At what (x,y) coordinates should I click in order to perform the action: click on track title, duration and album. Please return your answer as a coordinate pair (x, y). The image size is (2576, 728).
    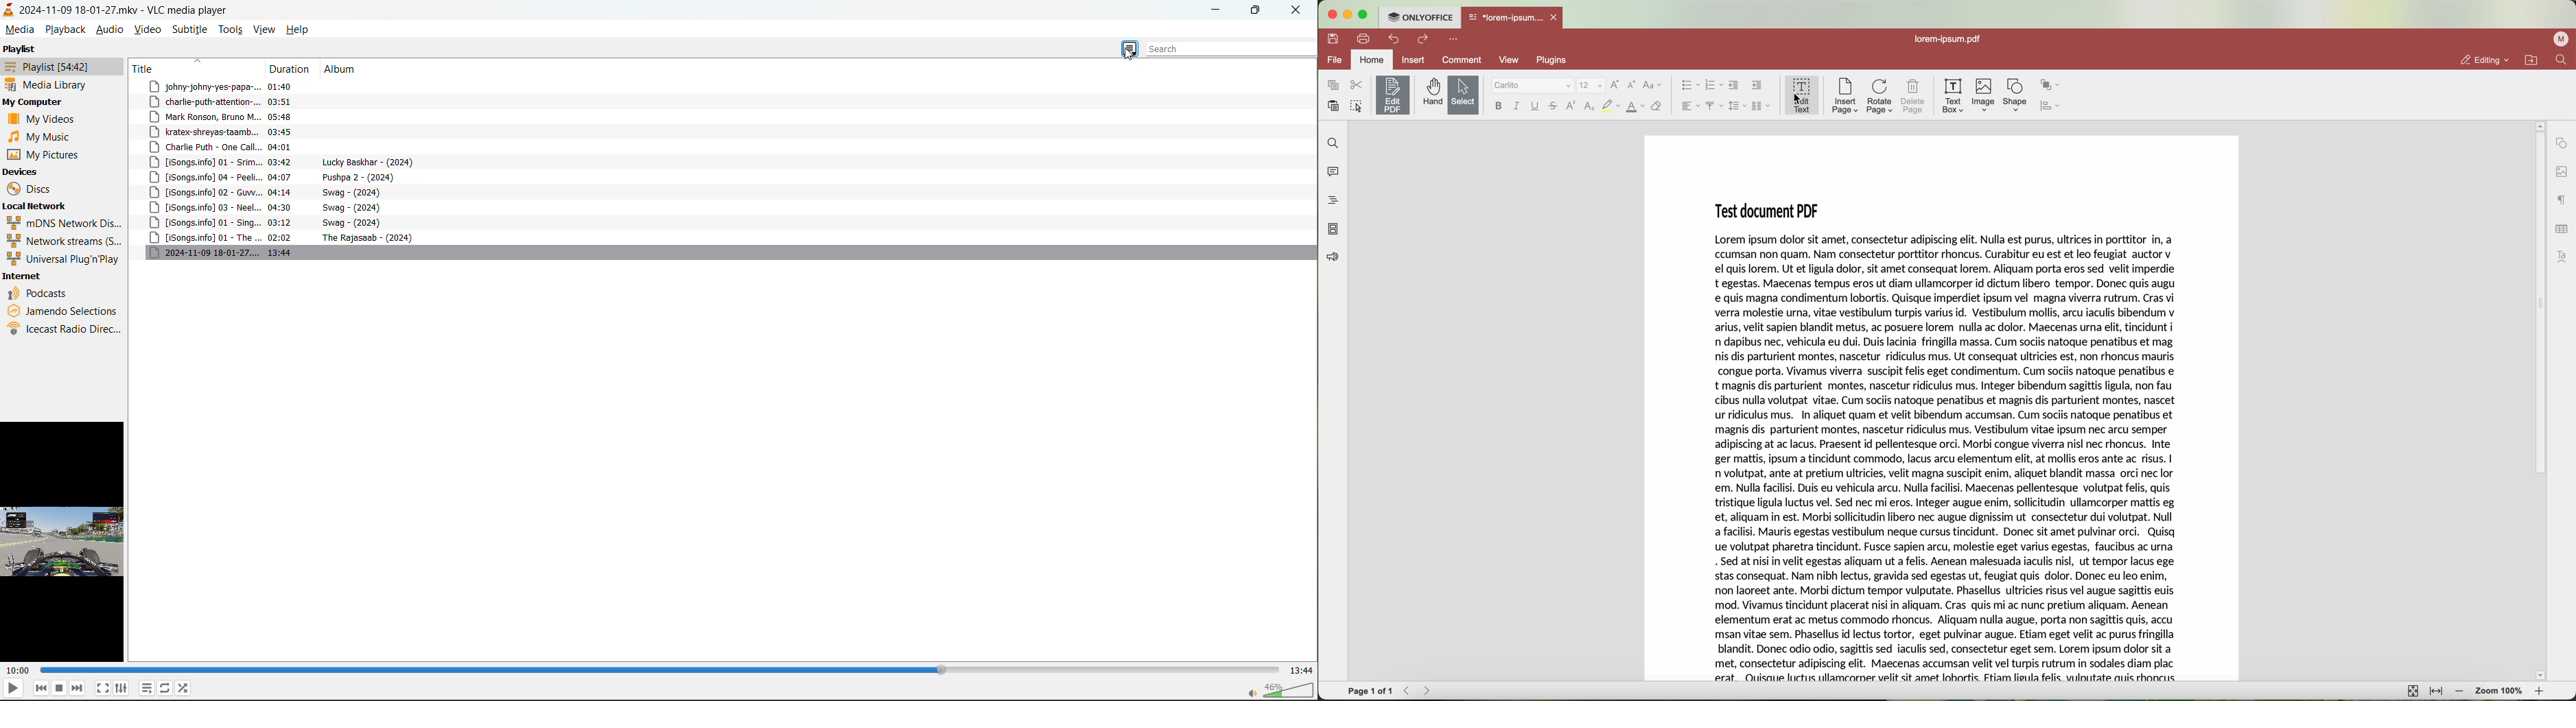
    Looking at the image, I should click on (272, 209).